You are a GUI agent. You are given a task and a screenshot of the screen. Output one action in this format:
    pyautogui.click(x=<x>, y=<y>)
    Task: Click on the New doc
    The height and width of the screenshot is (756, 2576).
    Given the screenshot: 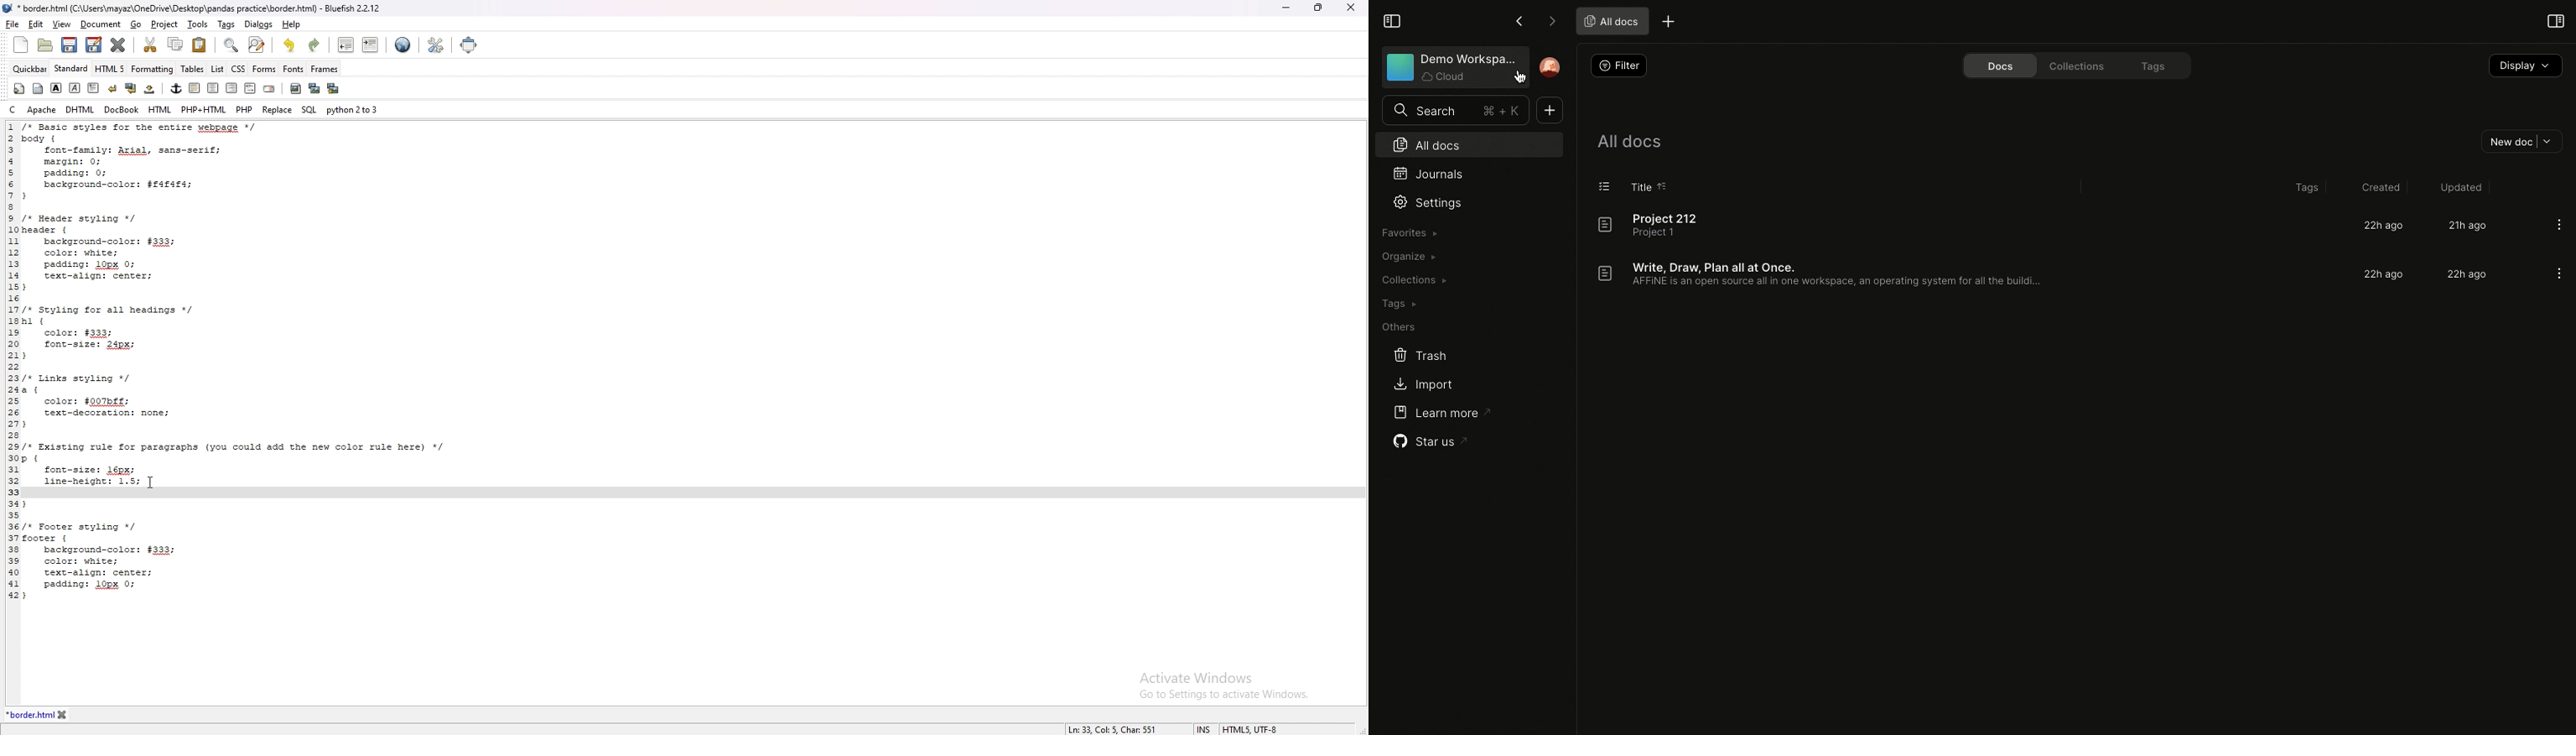 What is the action you would take?
    pyautogui.click(x=2518, y=140)
    